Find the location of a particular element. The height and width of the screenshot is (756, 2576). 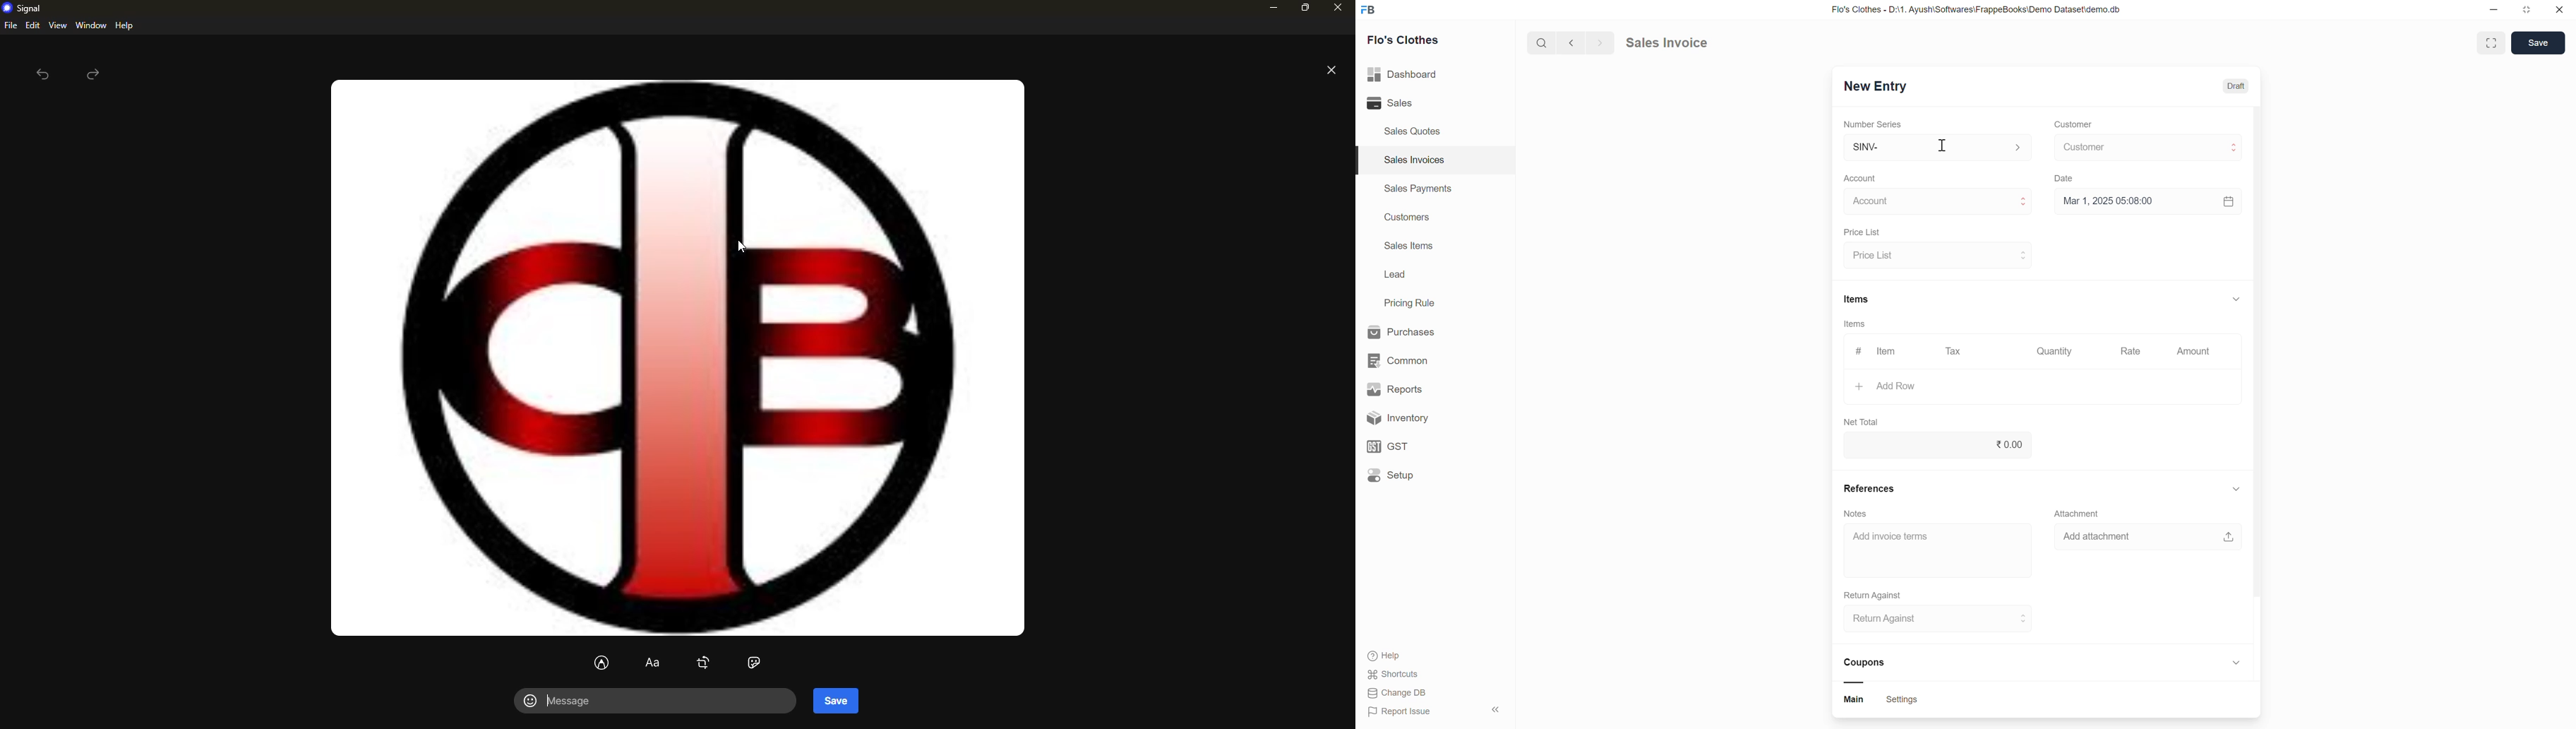

Date is located at coordinates (2067, 179).